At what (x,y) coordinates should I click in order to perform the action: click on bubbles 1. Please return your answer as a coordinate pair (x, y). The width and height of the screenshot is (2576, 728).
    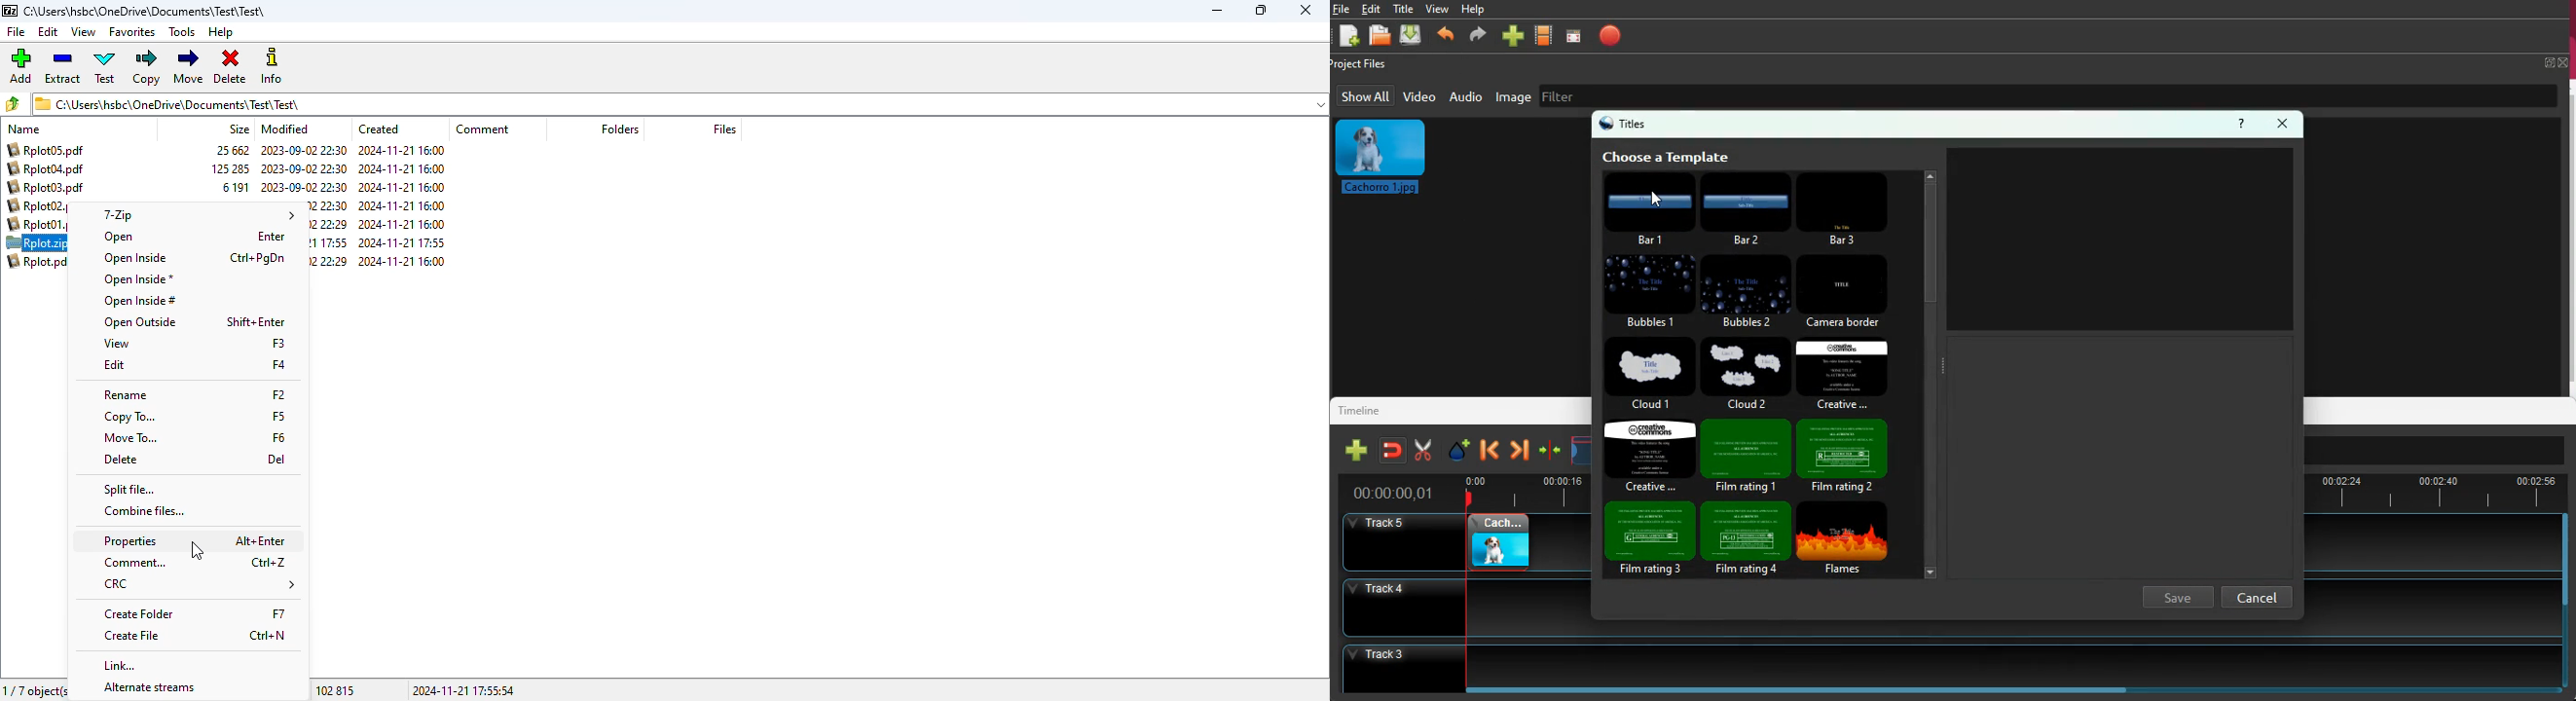
    Looking at the image, I should click on (1647, 292).